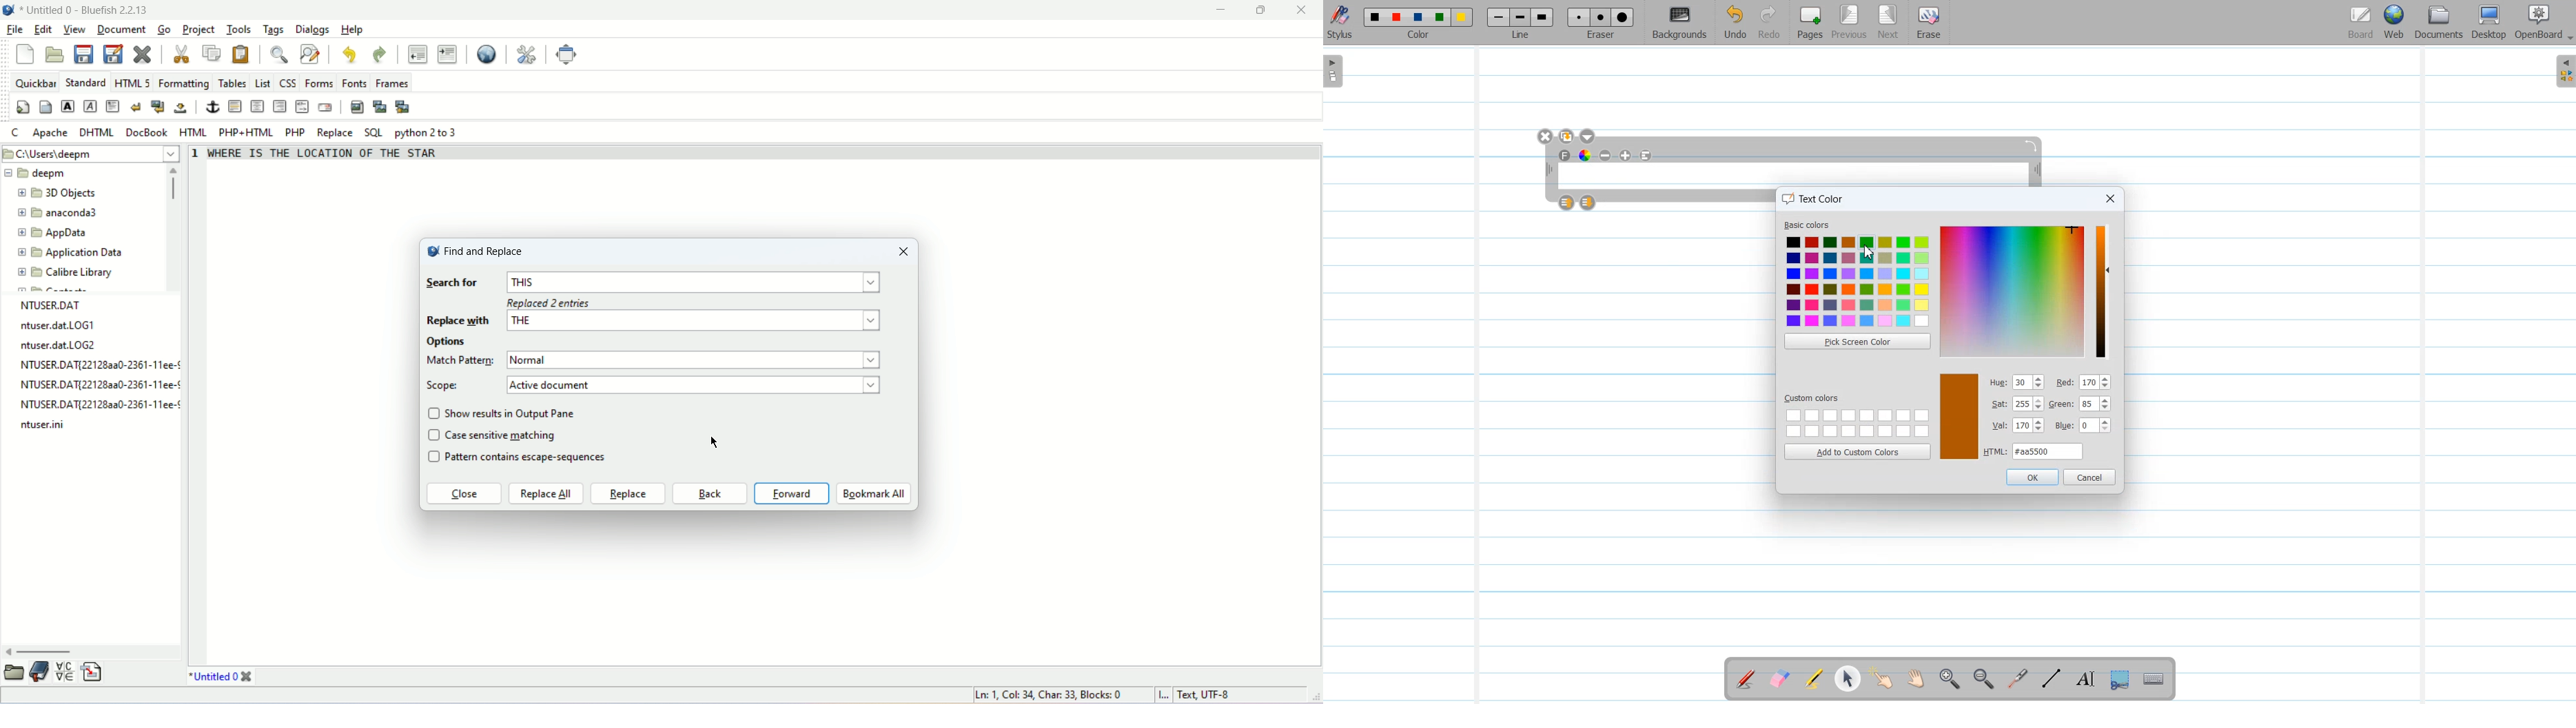 This screenshot has width=2576, height=728. Describe the element at coordinates (257, 107) in the screenshot. I see `center` at that location.